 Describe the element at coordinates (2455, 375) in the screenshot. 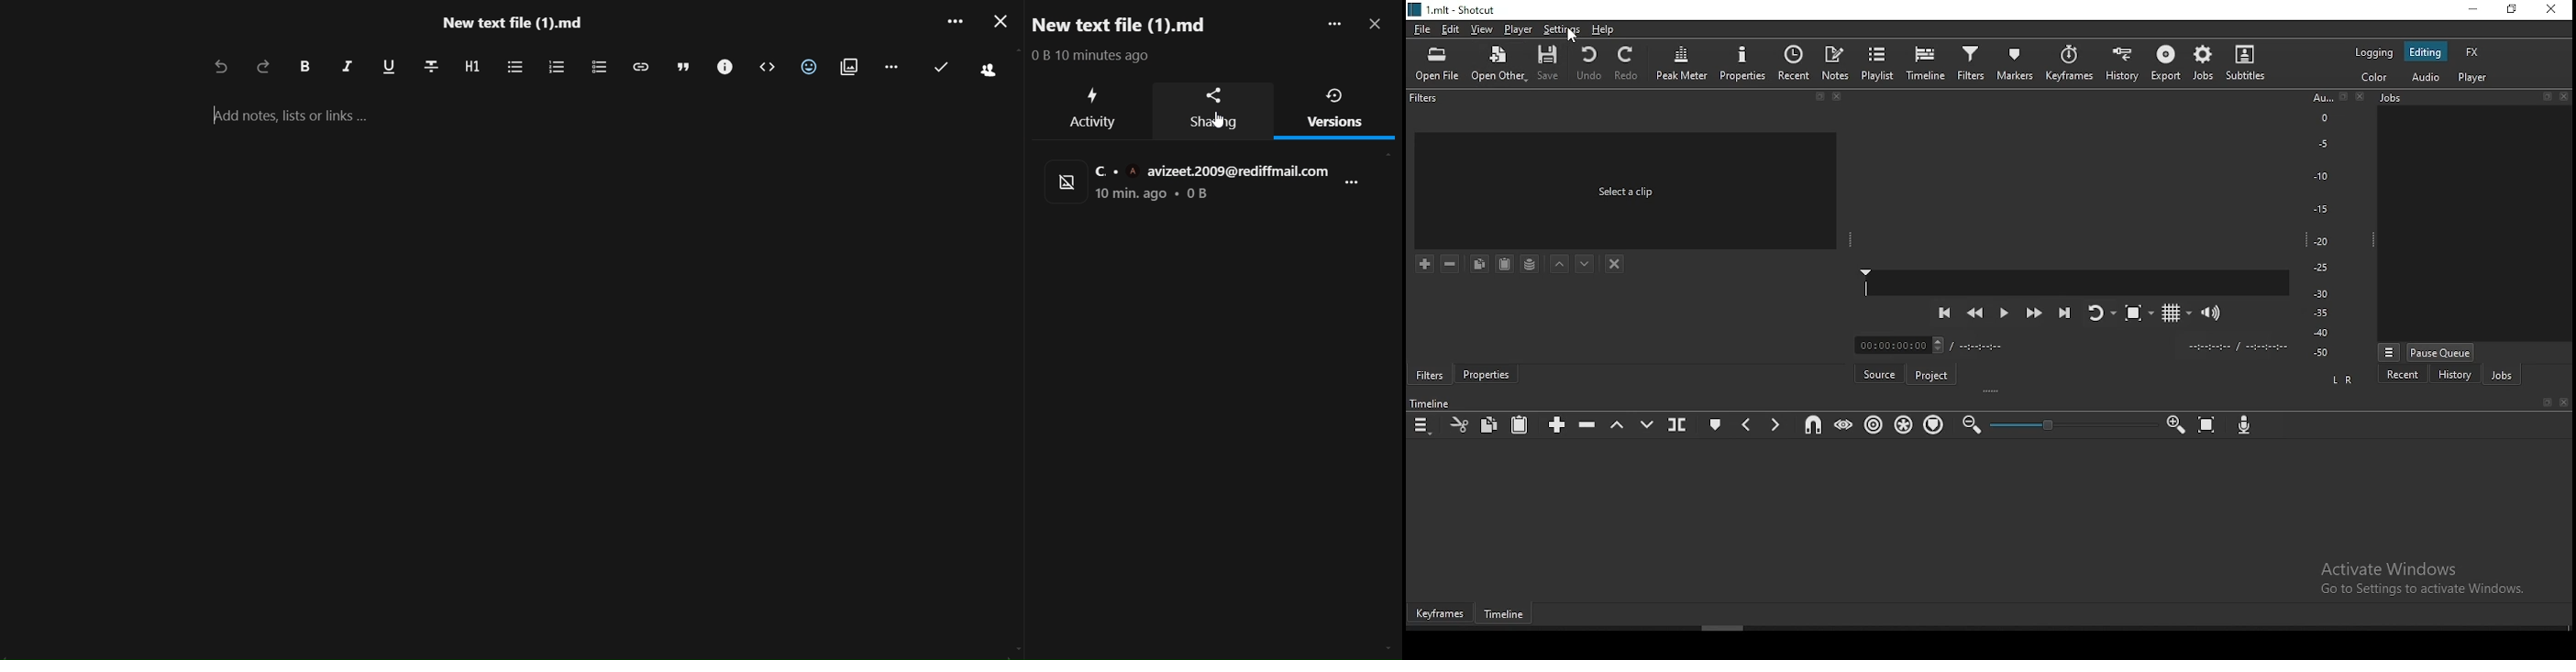

I see `history` at that location.